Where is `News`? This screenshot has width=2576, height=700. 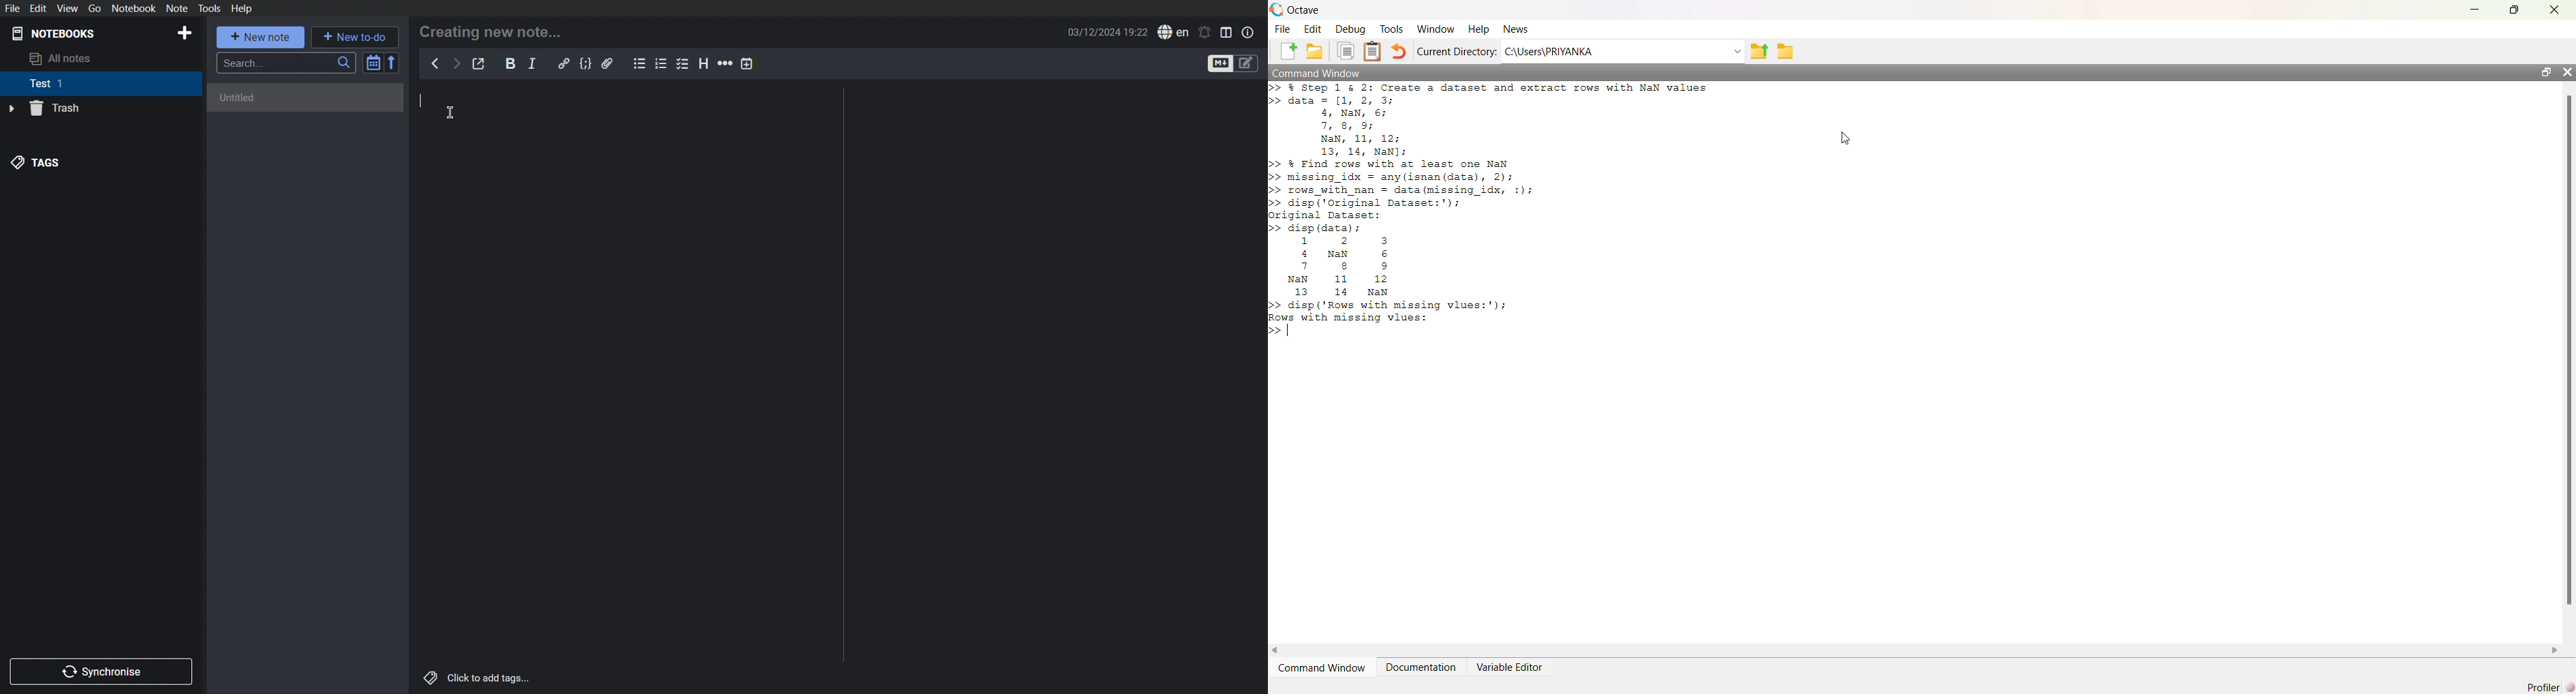
News is located at coordinates (1517, 29).